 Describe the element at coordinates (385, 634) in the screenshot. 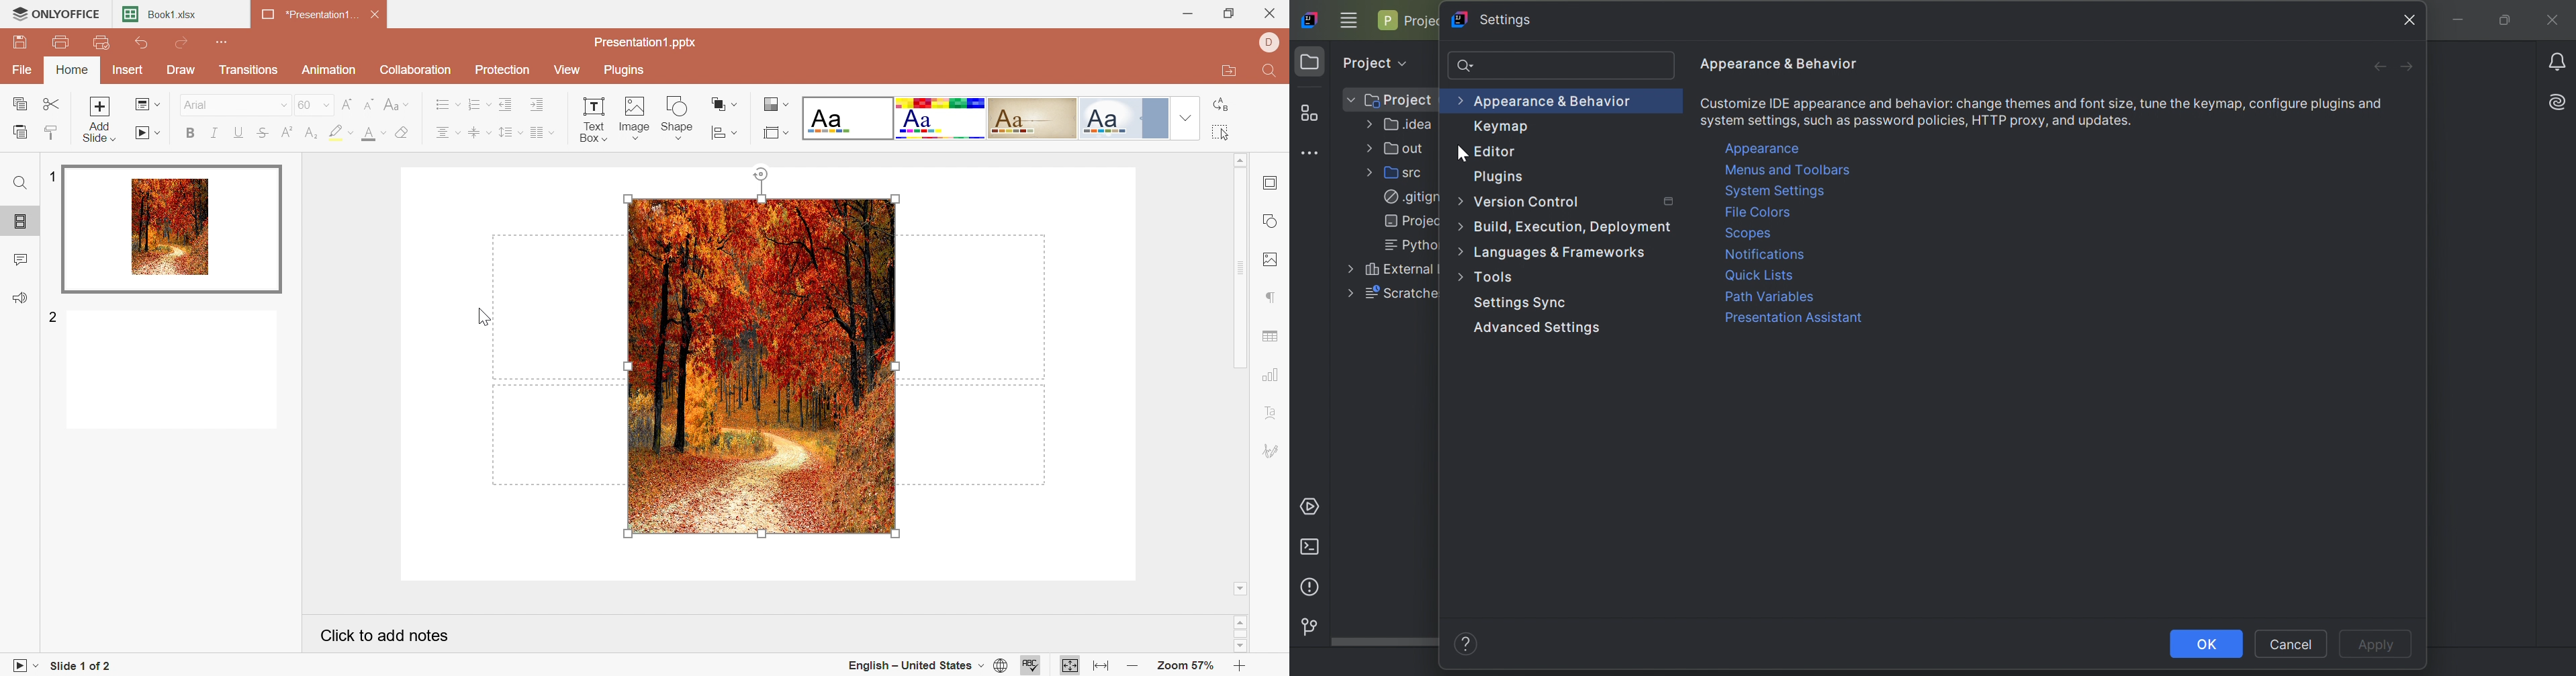

I see `Click to add notes` at that location.